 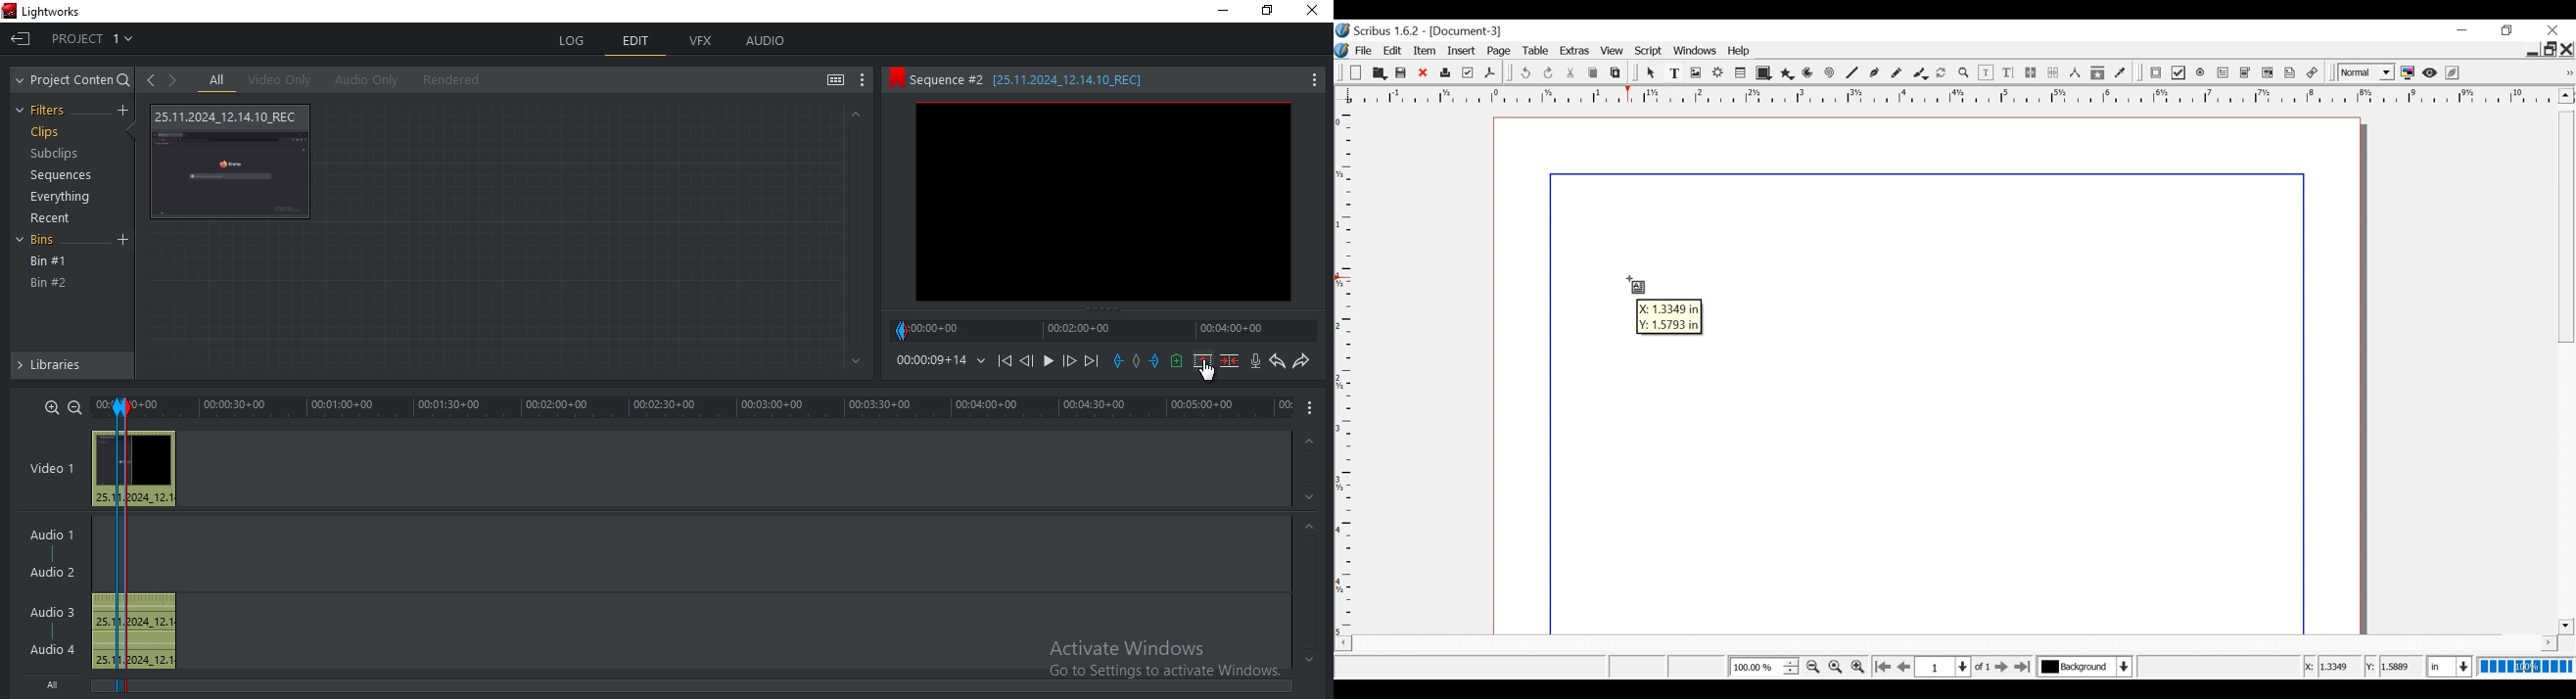 I want to click on More Options, so click(x=1315, y=78).